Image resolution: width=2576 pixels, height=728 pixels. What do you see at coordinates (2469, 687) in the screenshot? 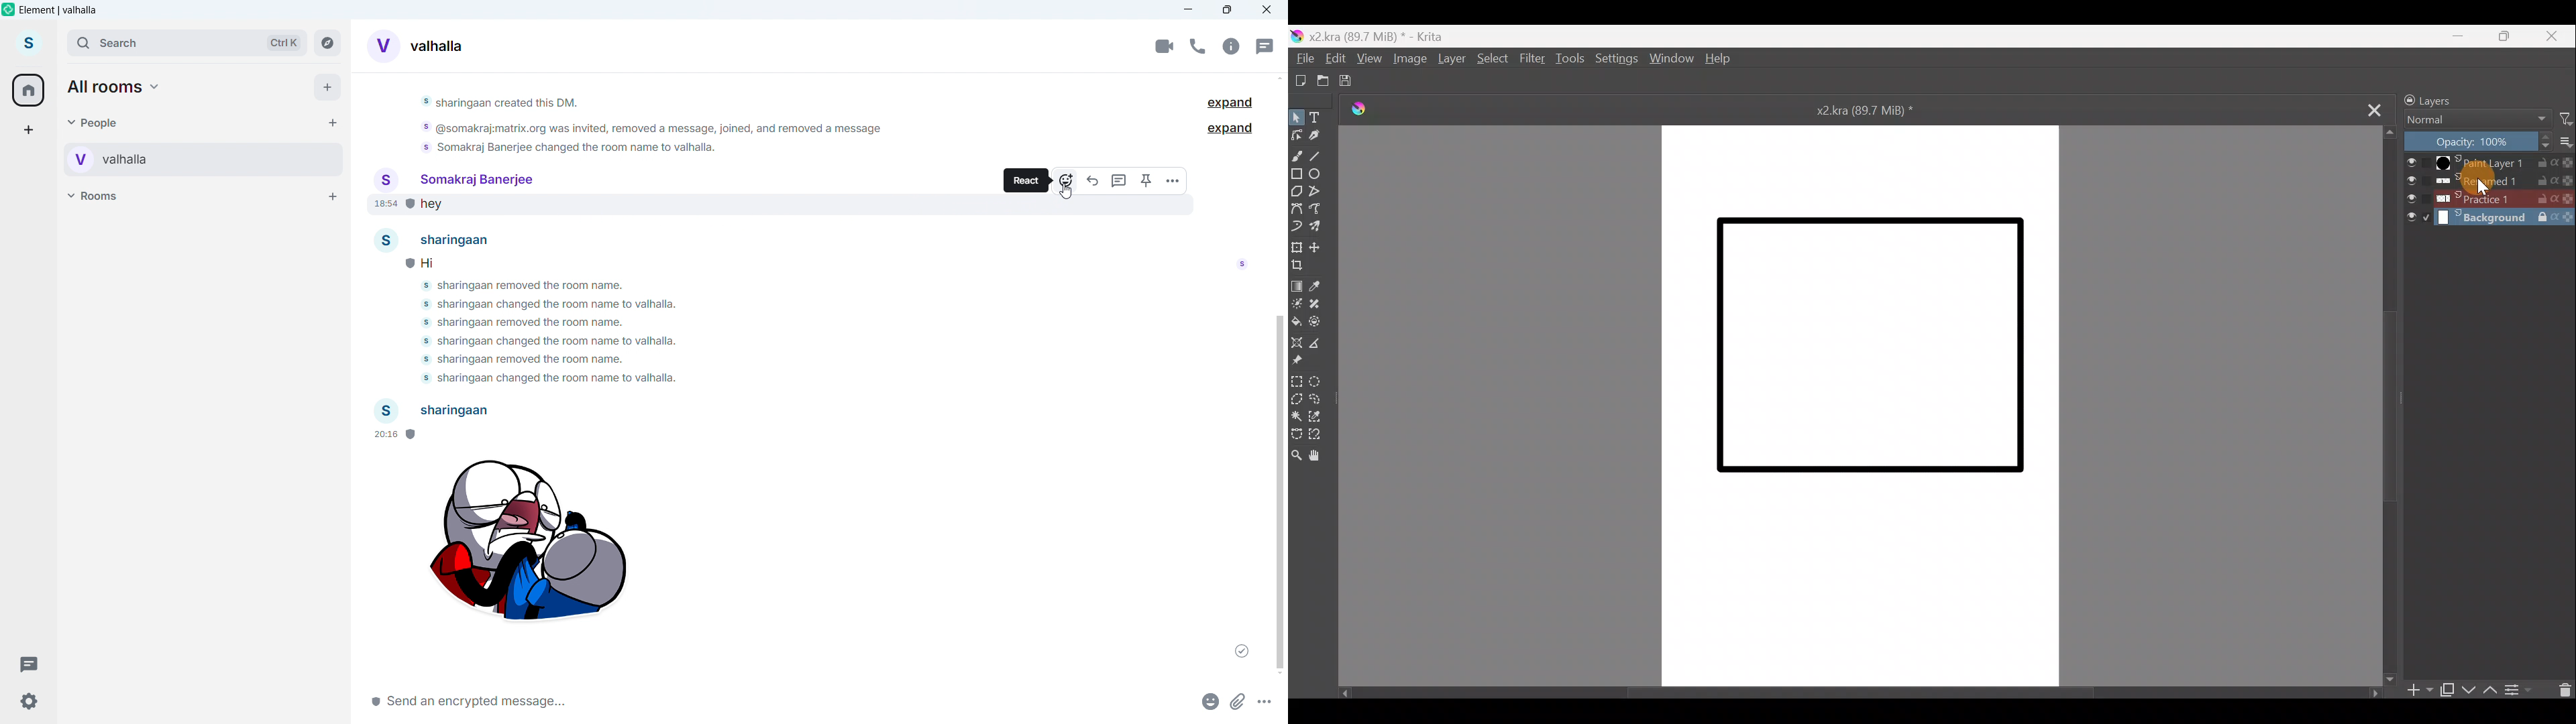
I see `Move layer/mask down` at bounding box center [2469, 687].